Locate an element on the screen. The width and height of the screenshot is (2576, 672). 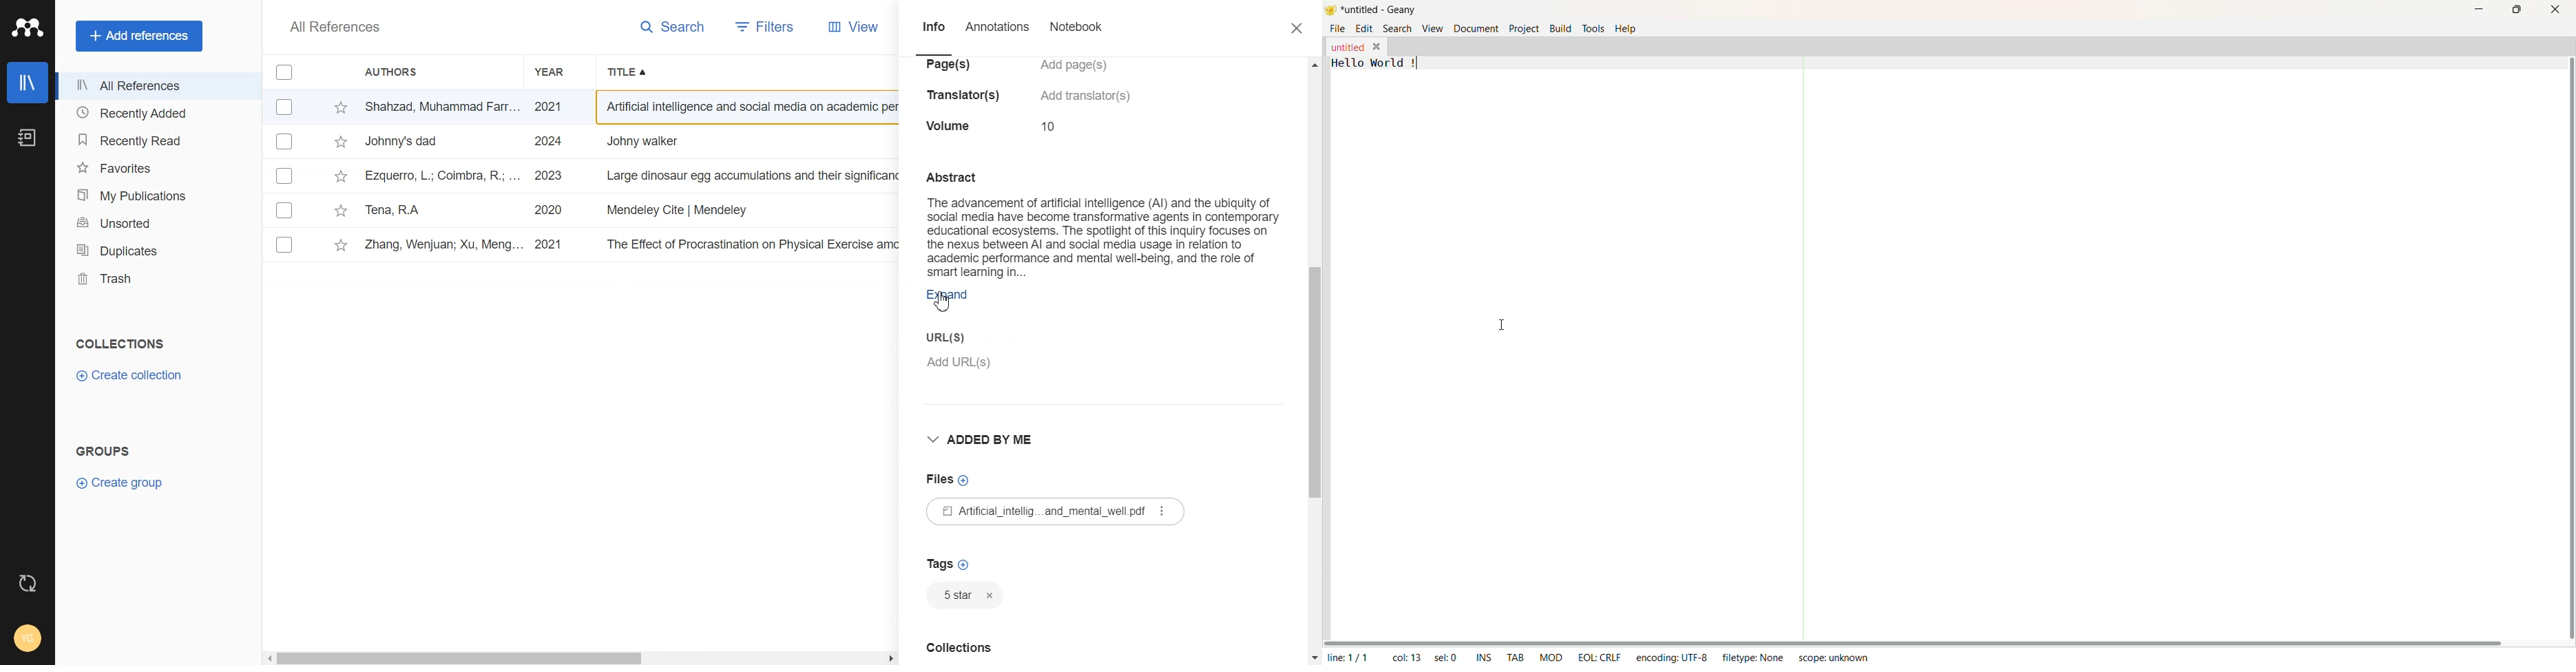
Trash  is located at coordinates (148, 277).